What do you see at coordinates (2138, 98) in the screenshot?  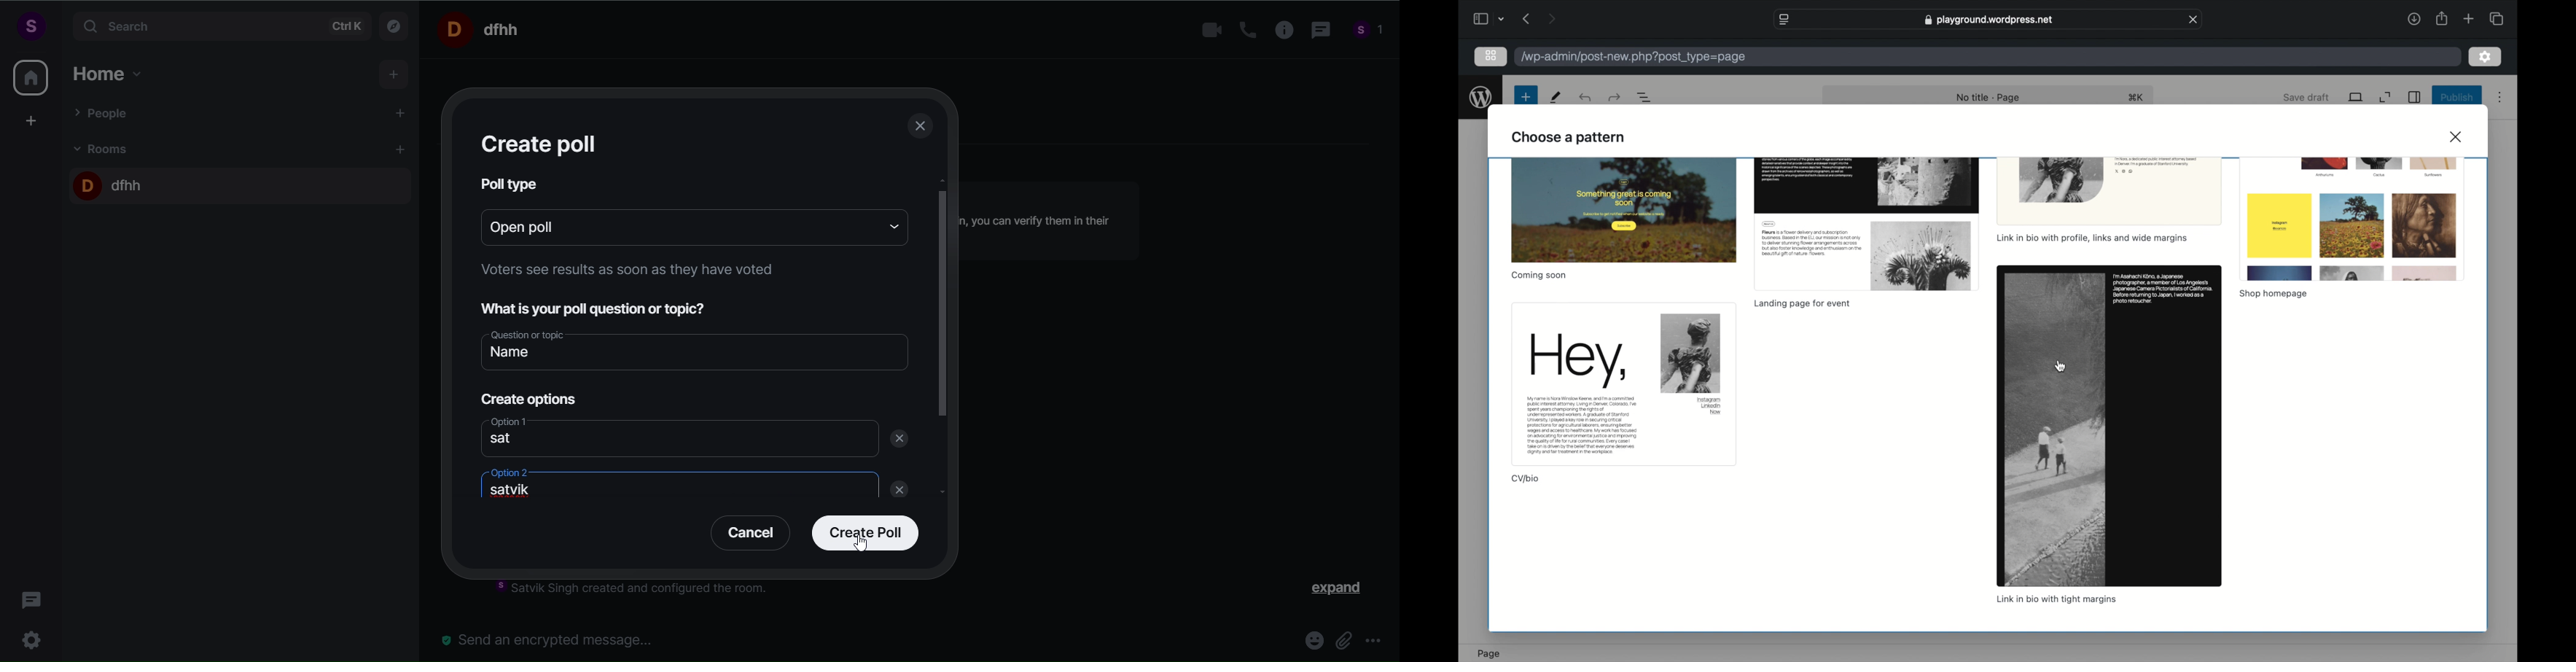 I see `shortcut` at bounding box center [2138, 98].